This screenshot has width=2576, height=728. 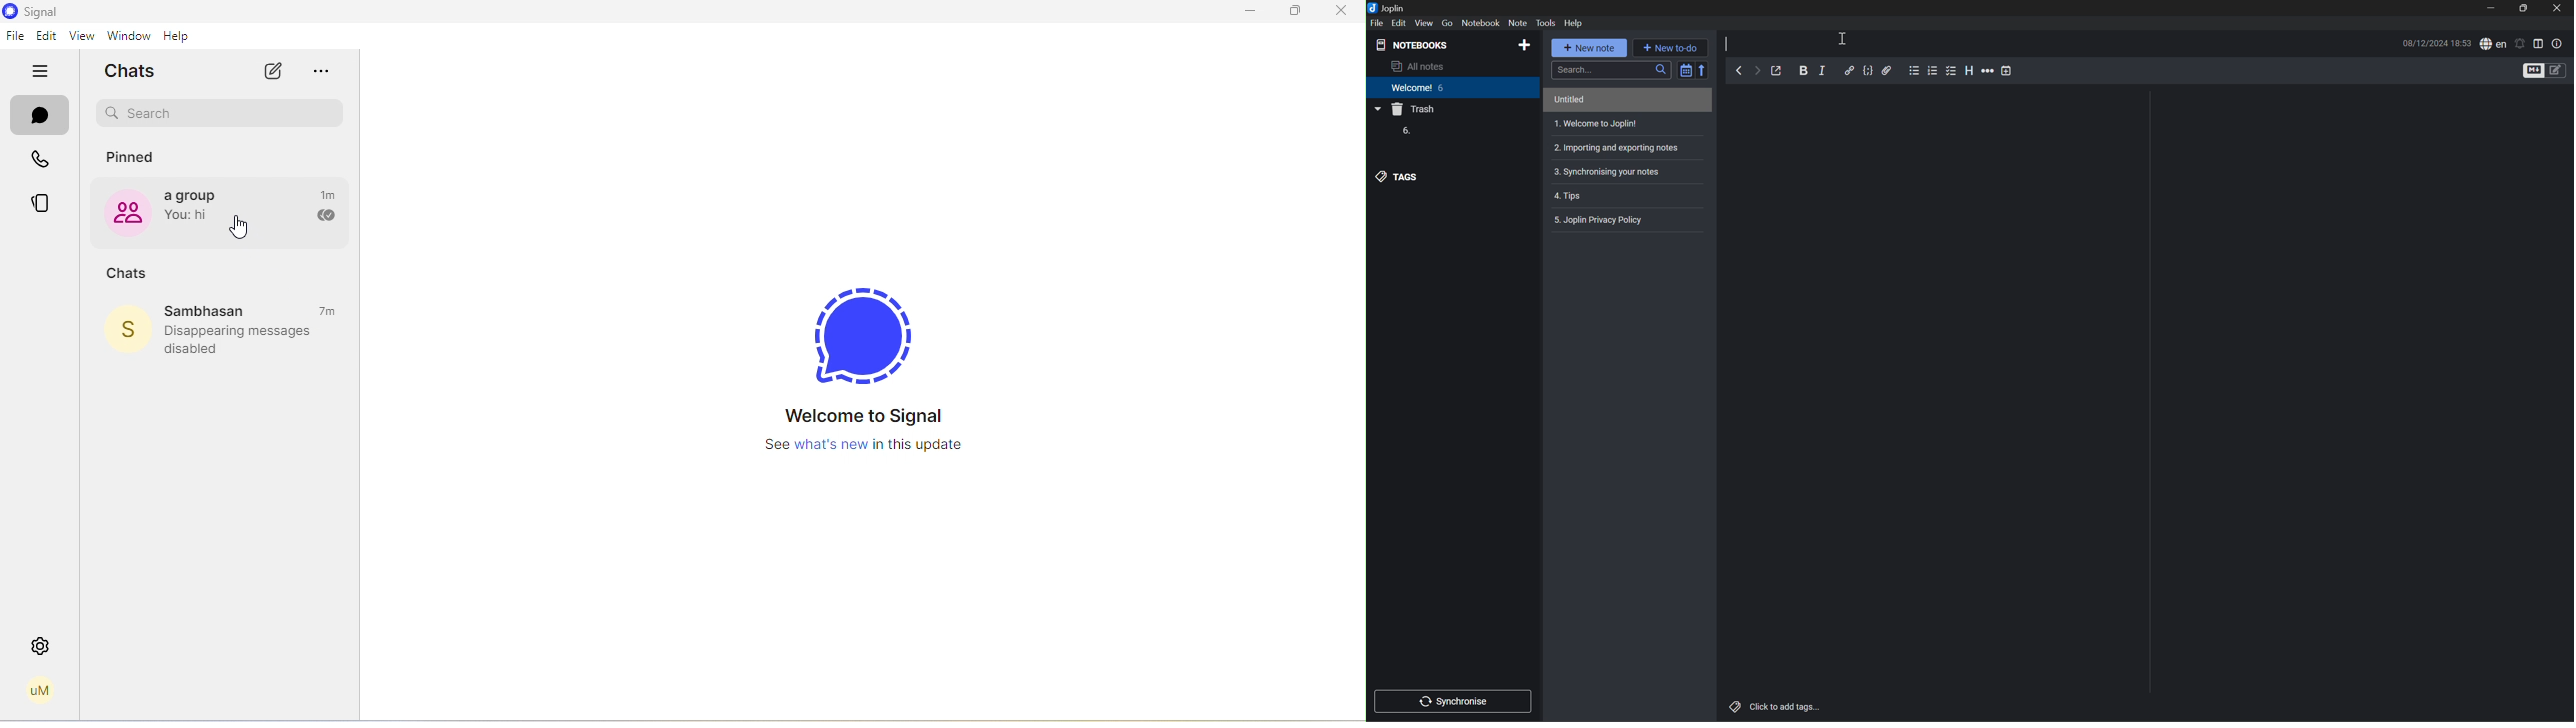 I want to click on View, so click(x=1425, y=22).